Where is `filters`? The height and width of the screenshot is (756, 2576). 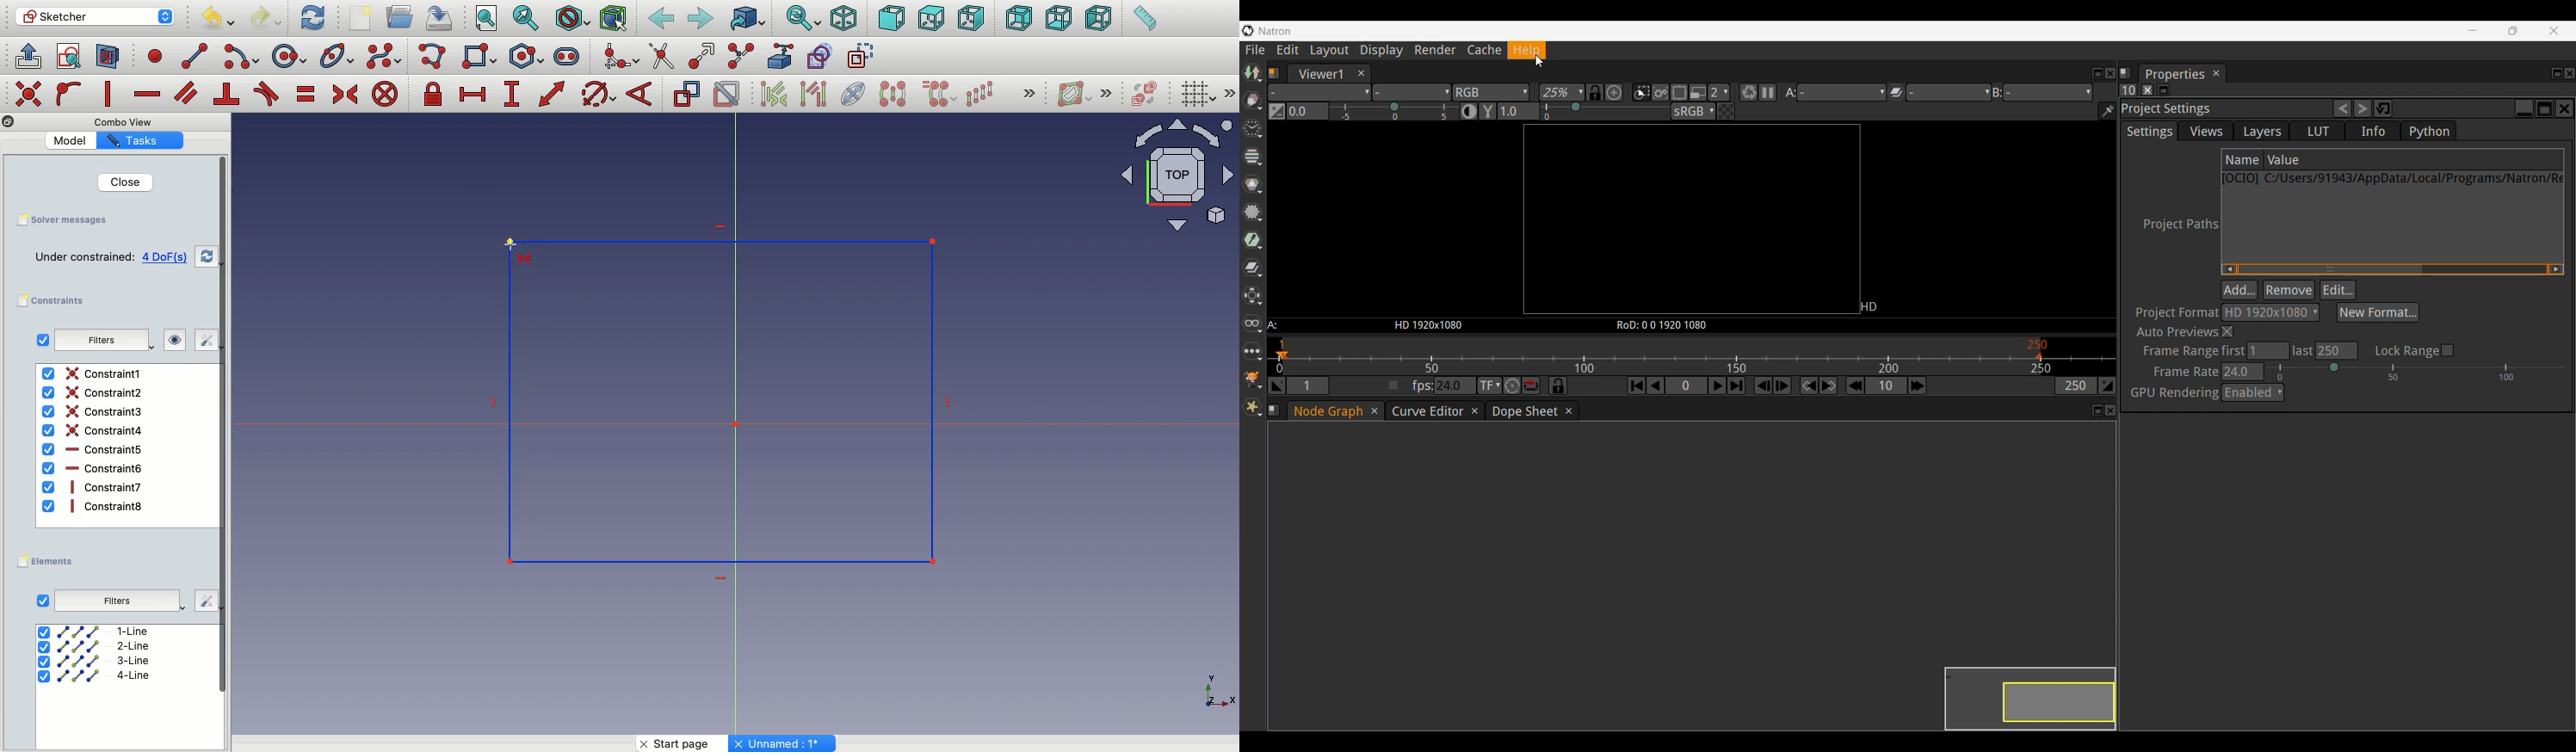 filters is located at coordinates (99, 342).